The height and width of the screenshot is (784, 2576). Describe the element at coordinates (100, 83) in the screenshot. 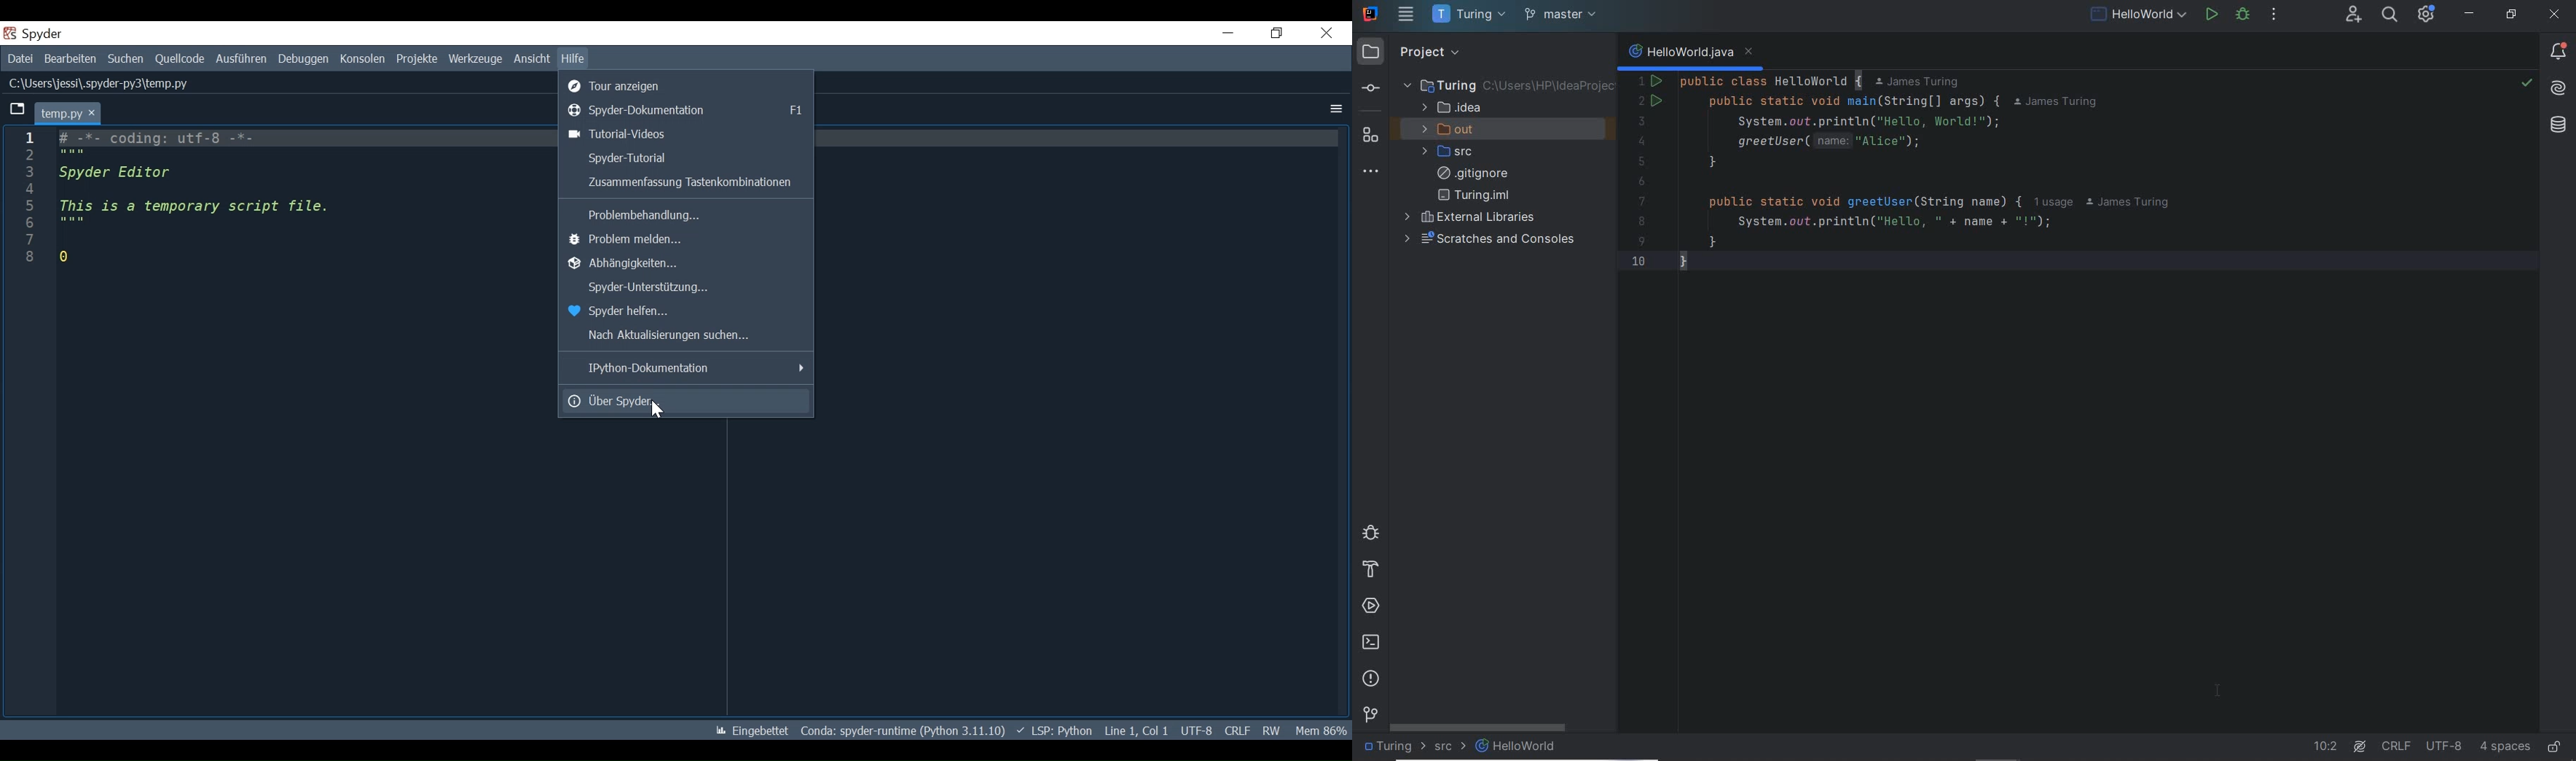

I see `C:\Users\jess\.spyder-py3\temp.py` at that location.